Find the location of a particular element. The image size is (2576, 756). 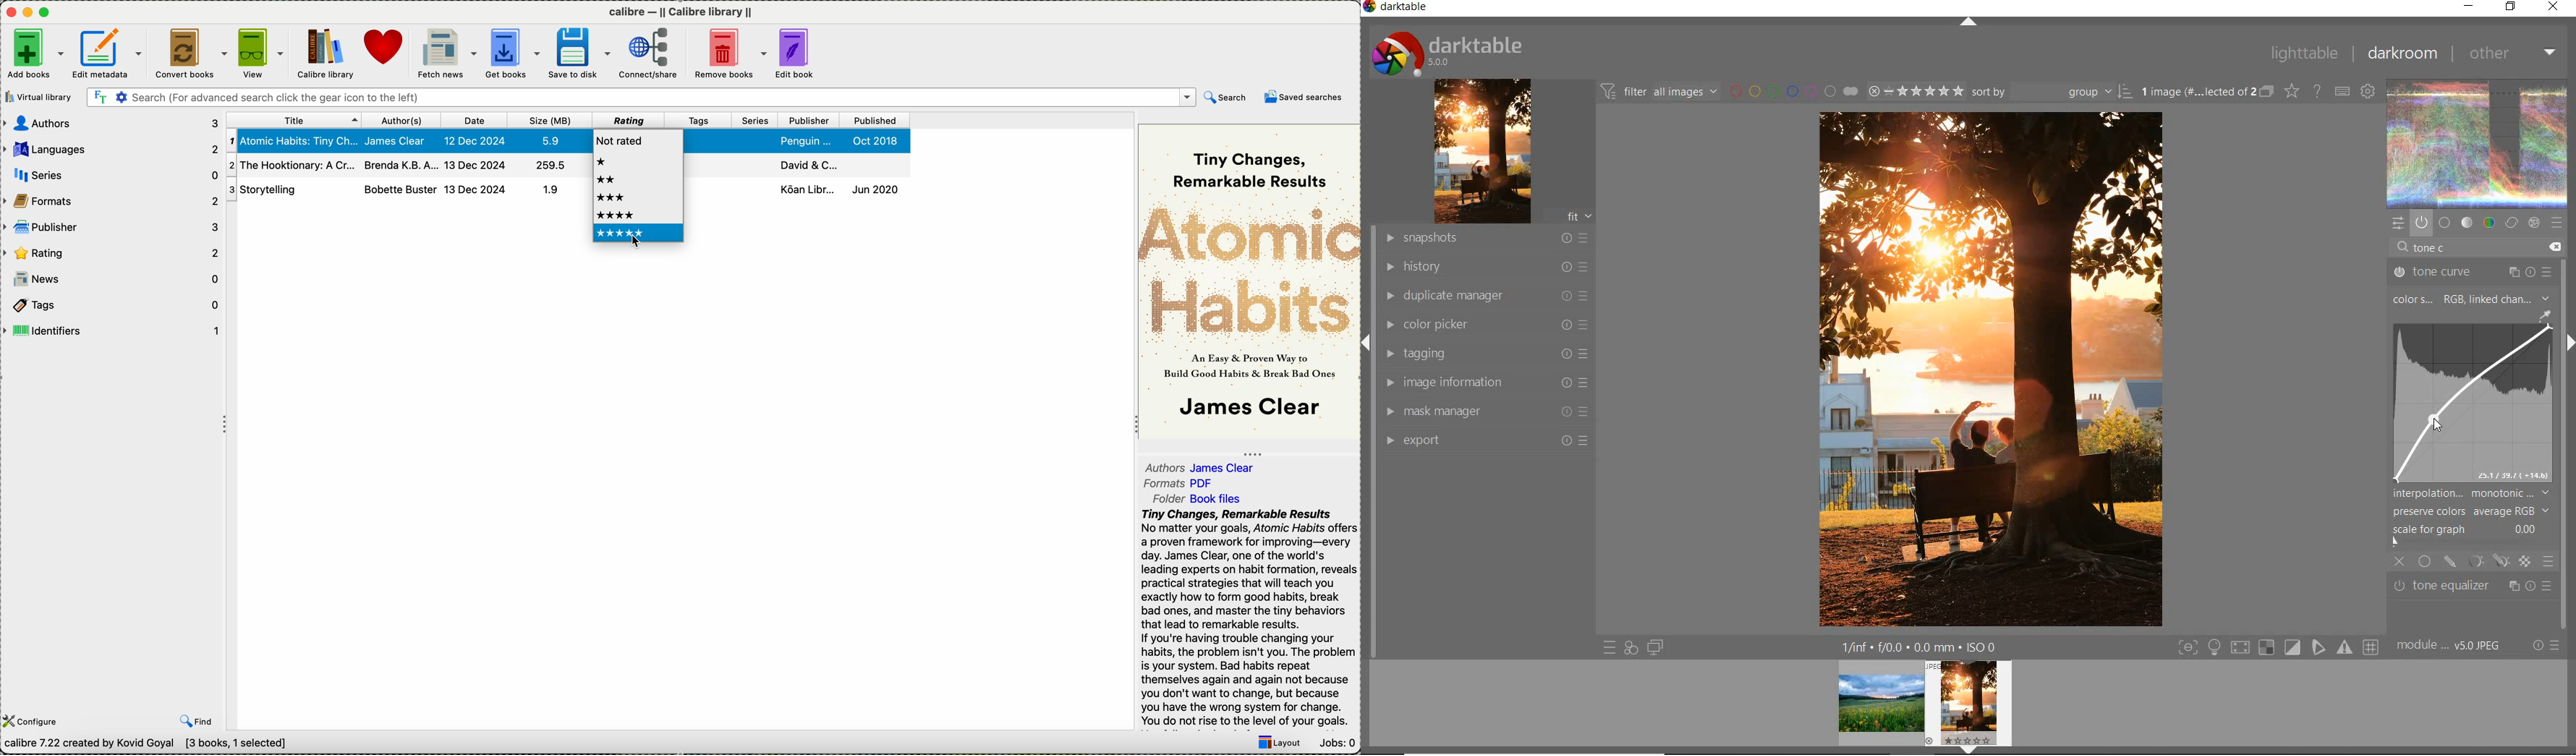

remove books is located at coordinates (730, 53).